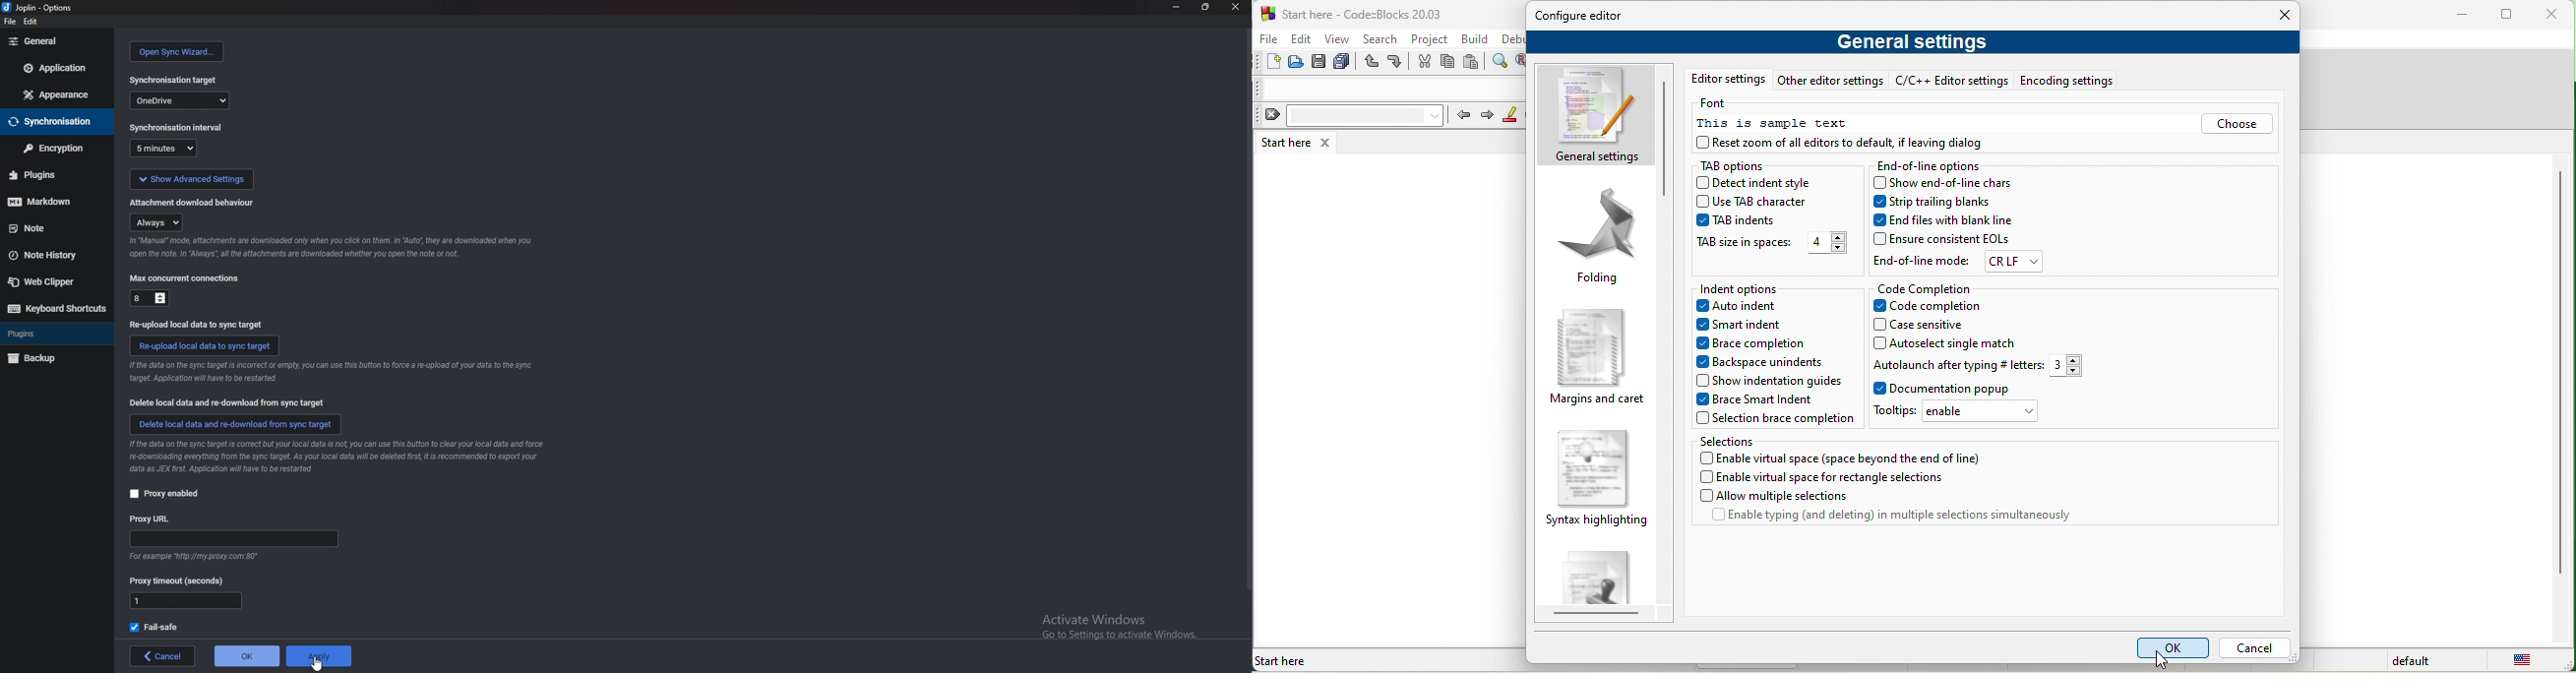 The image size is (2576, 700). What do you see at coordinates (1926, 286) in the screenshot?
I see `code completion` at bounding box center [1926, 286].